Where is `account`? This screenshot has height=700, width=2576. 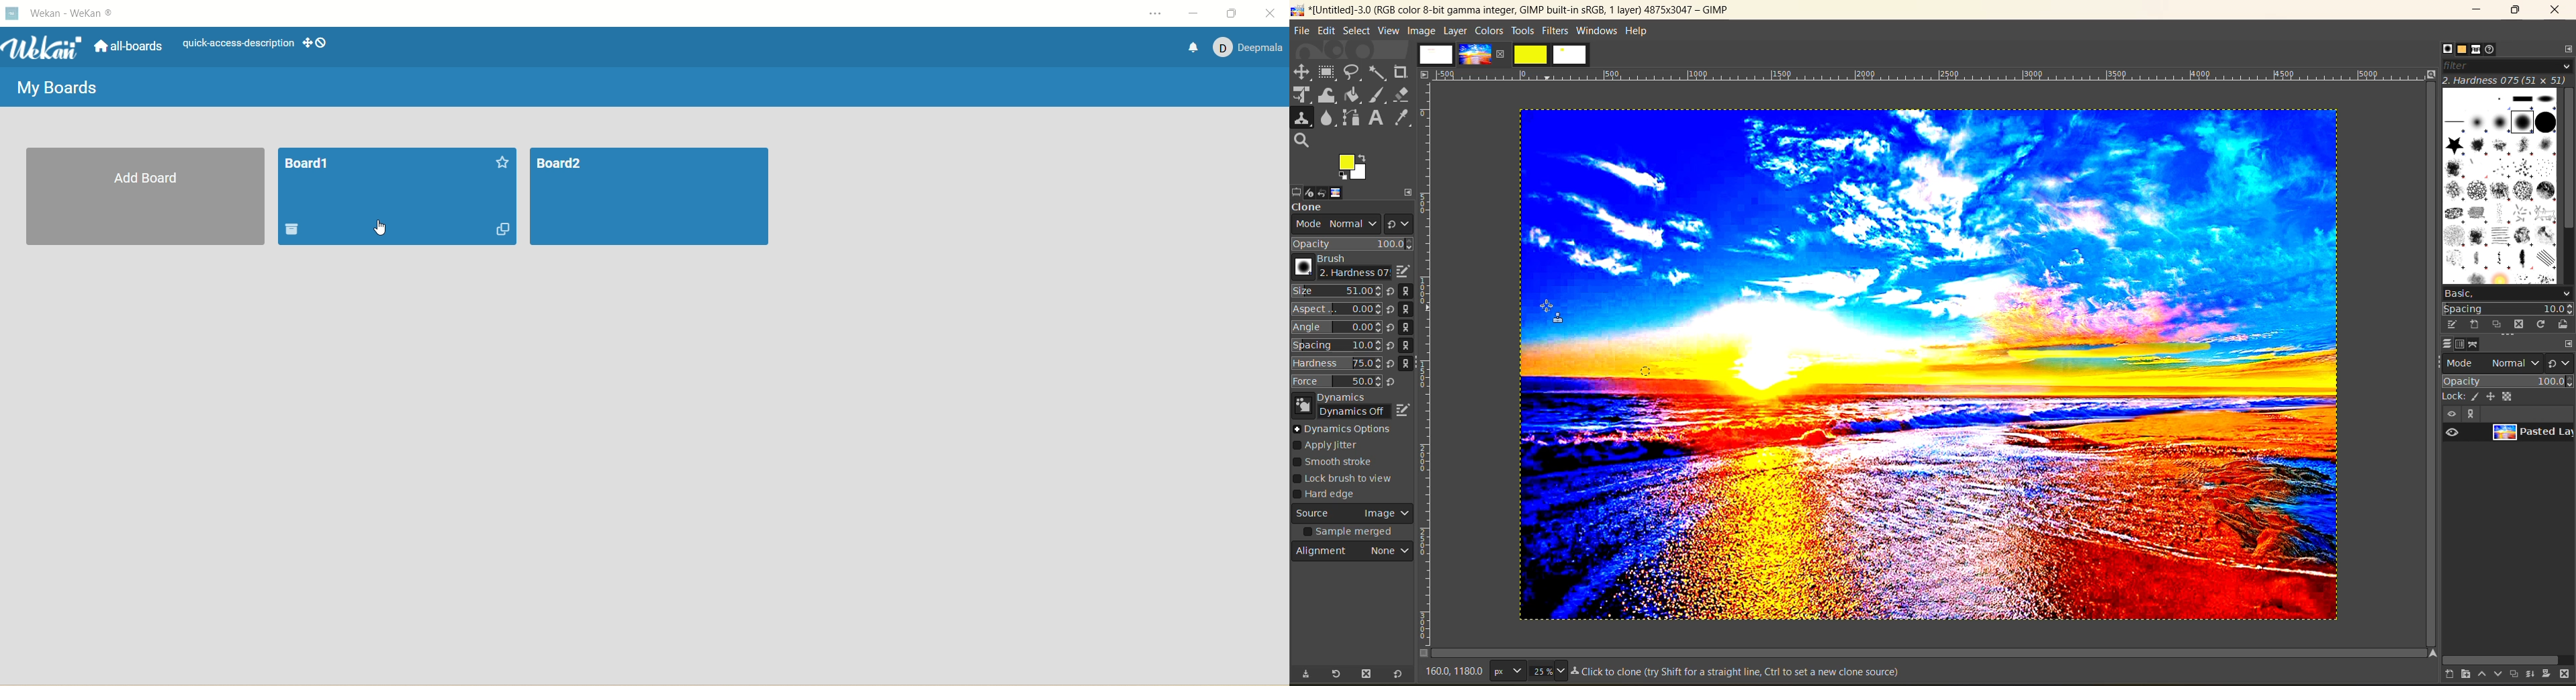
account is located at coordinates (1246, 46).